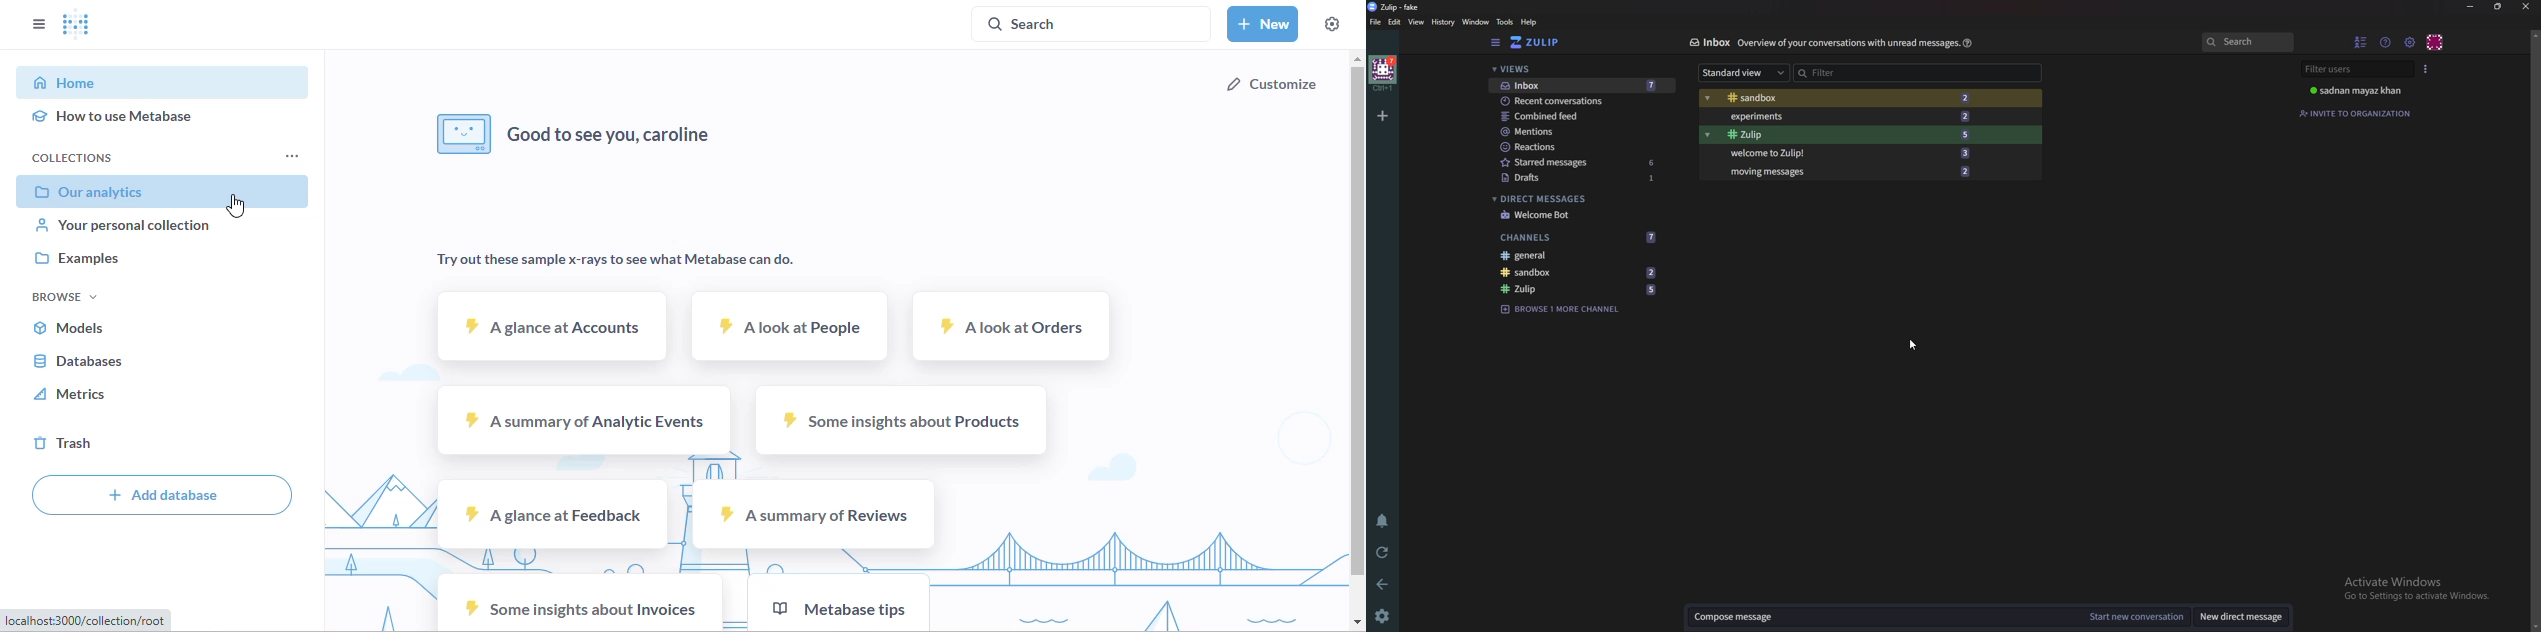 The height and width of the screenshot is (644, 2548). Describe the element at coordinates (1577, 273) in the screenshot. I see `sandbox 2` at that location.